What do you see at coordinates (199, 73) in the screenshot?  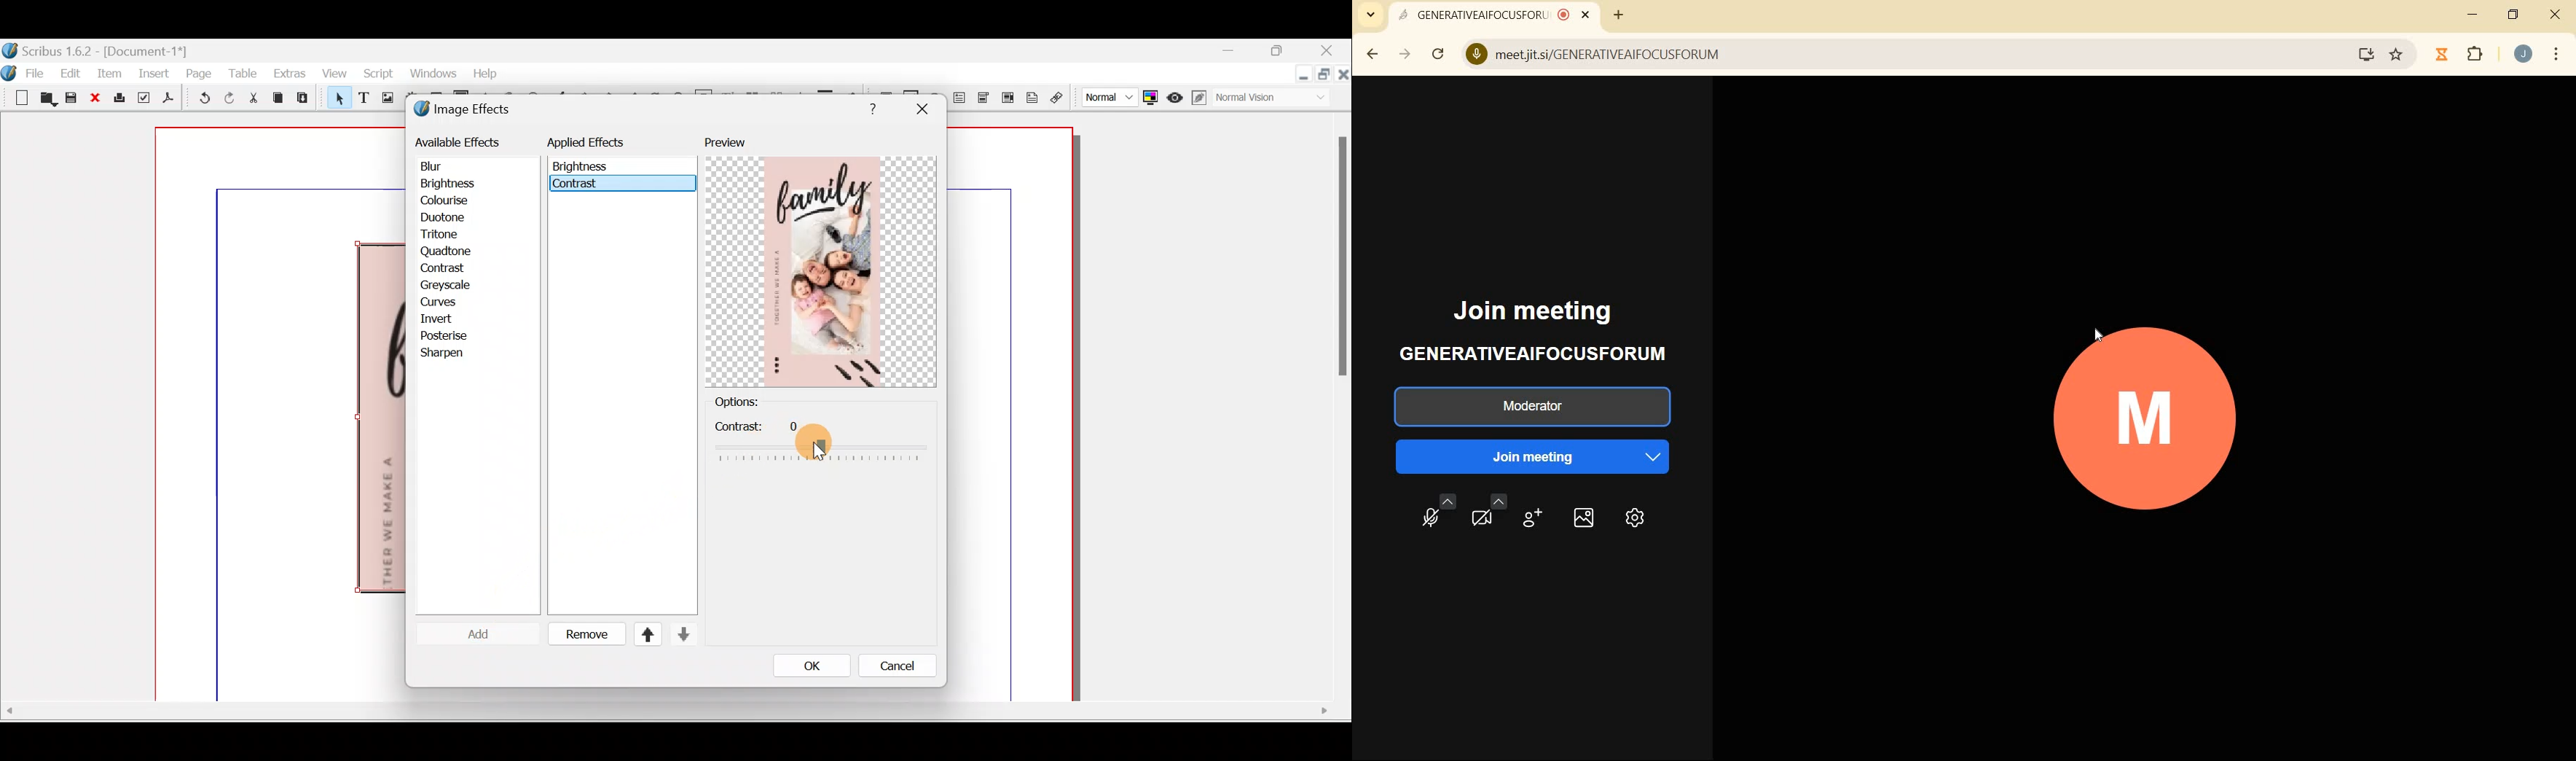 I see `Page` at bounding box center [199, 73].